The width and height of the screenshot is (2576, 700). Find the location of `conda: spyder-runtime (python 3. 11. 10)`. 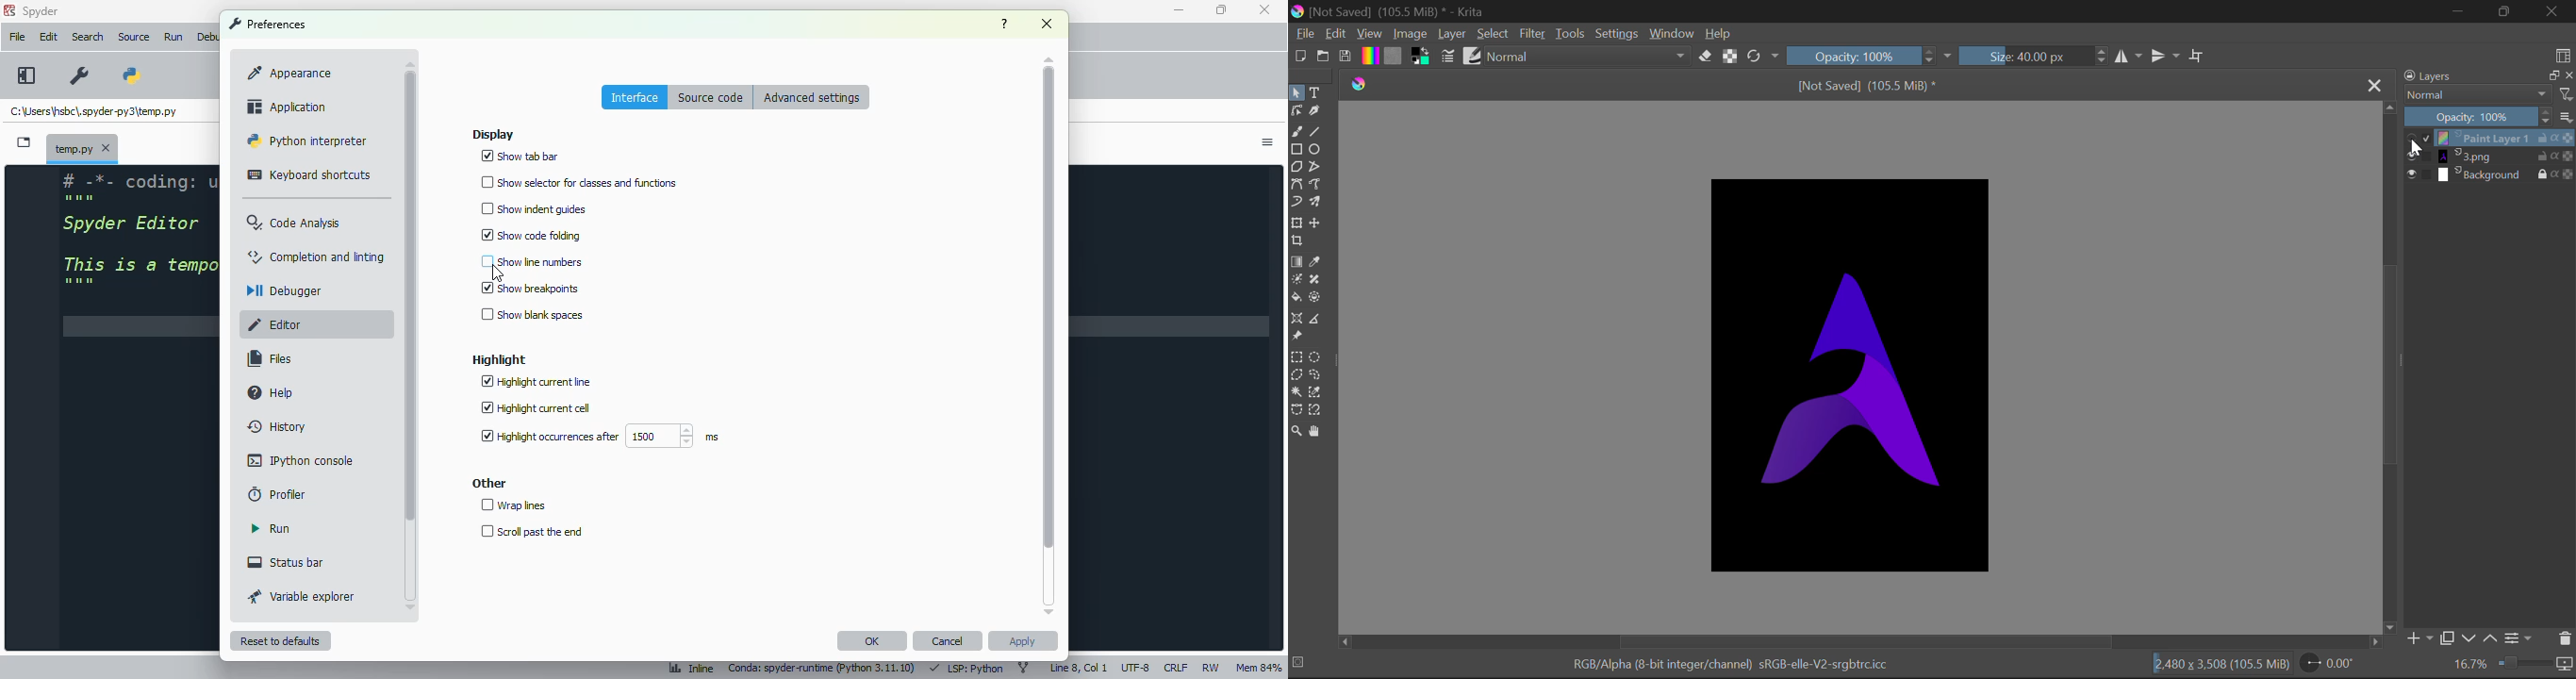

conda: spyder-runtime (python 3. 11. 10) is located at coordinates (823, 667).